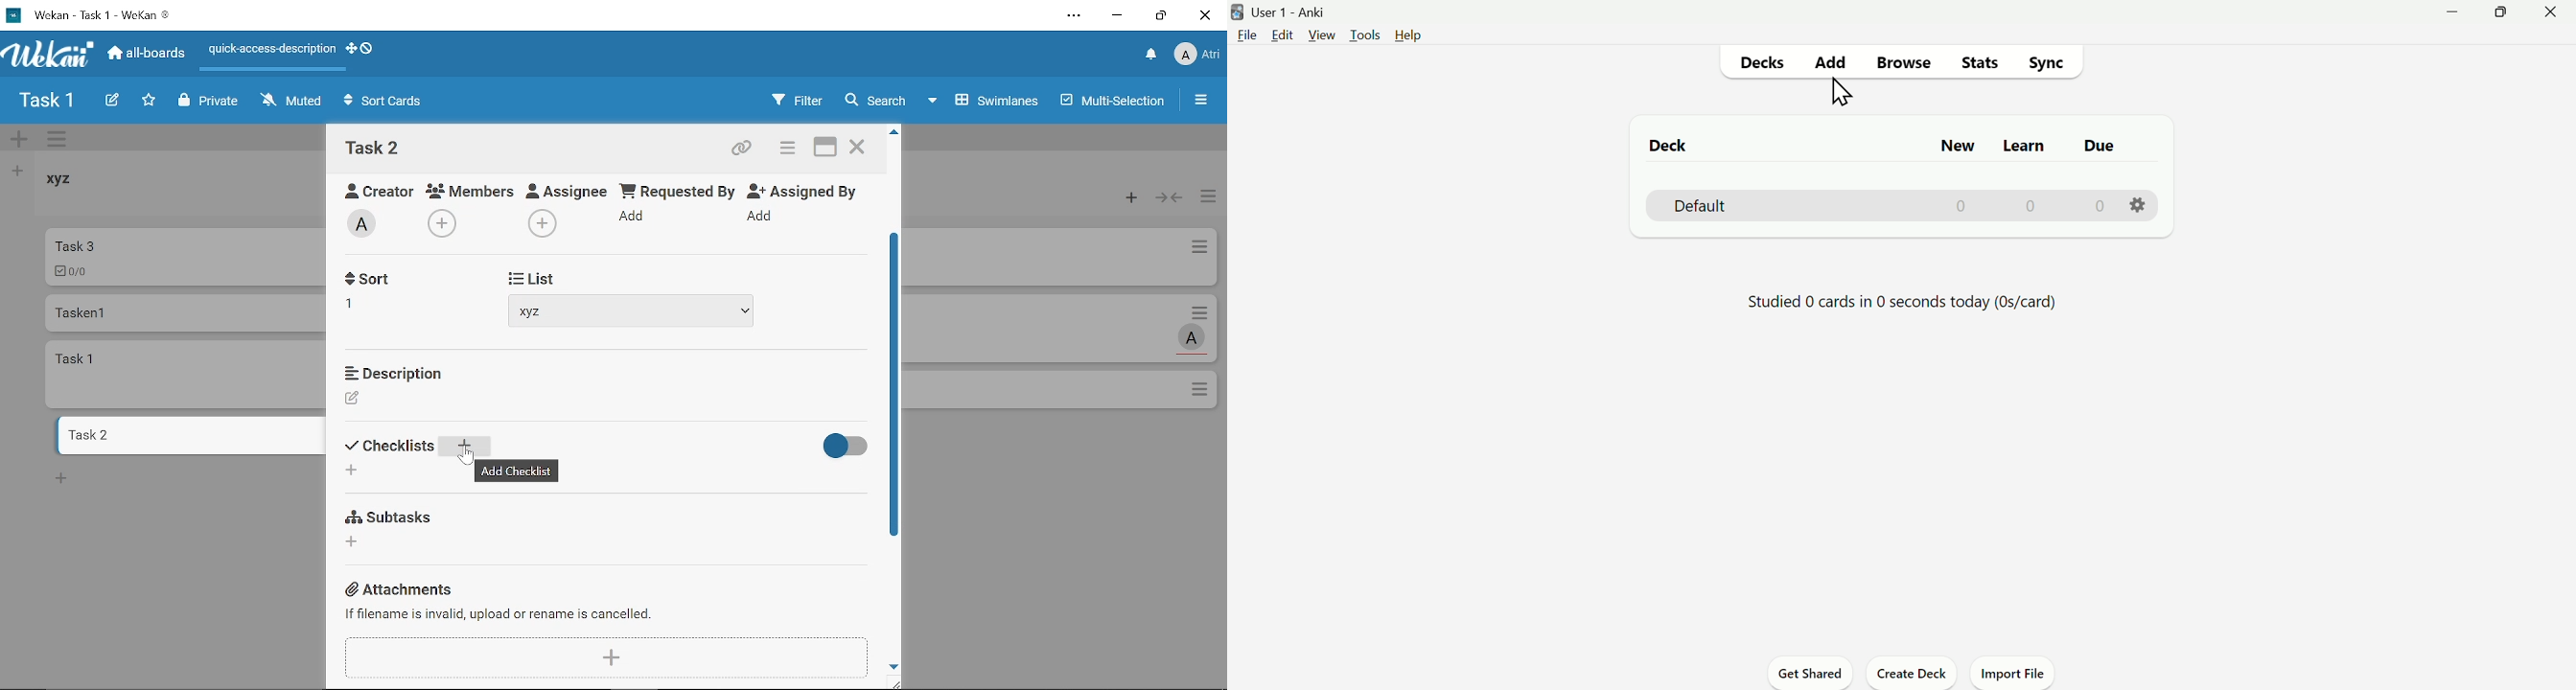 The width and height of the screenshot is (2576, 700). I want to click on Current window, so click(88, 13).